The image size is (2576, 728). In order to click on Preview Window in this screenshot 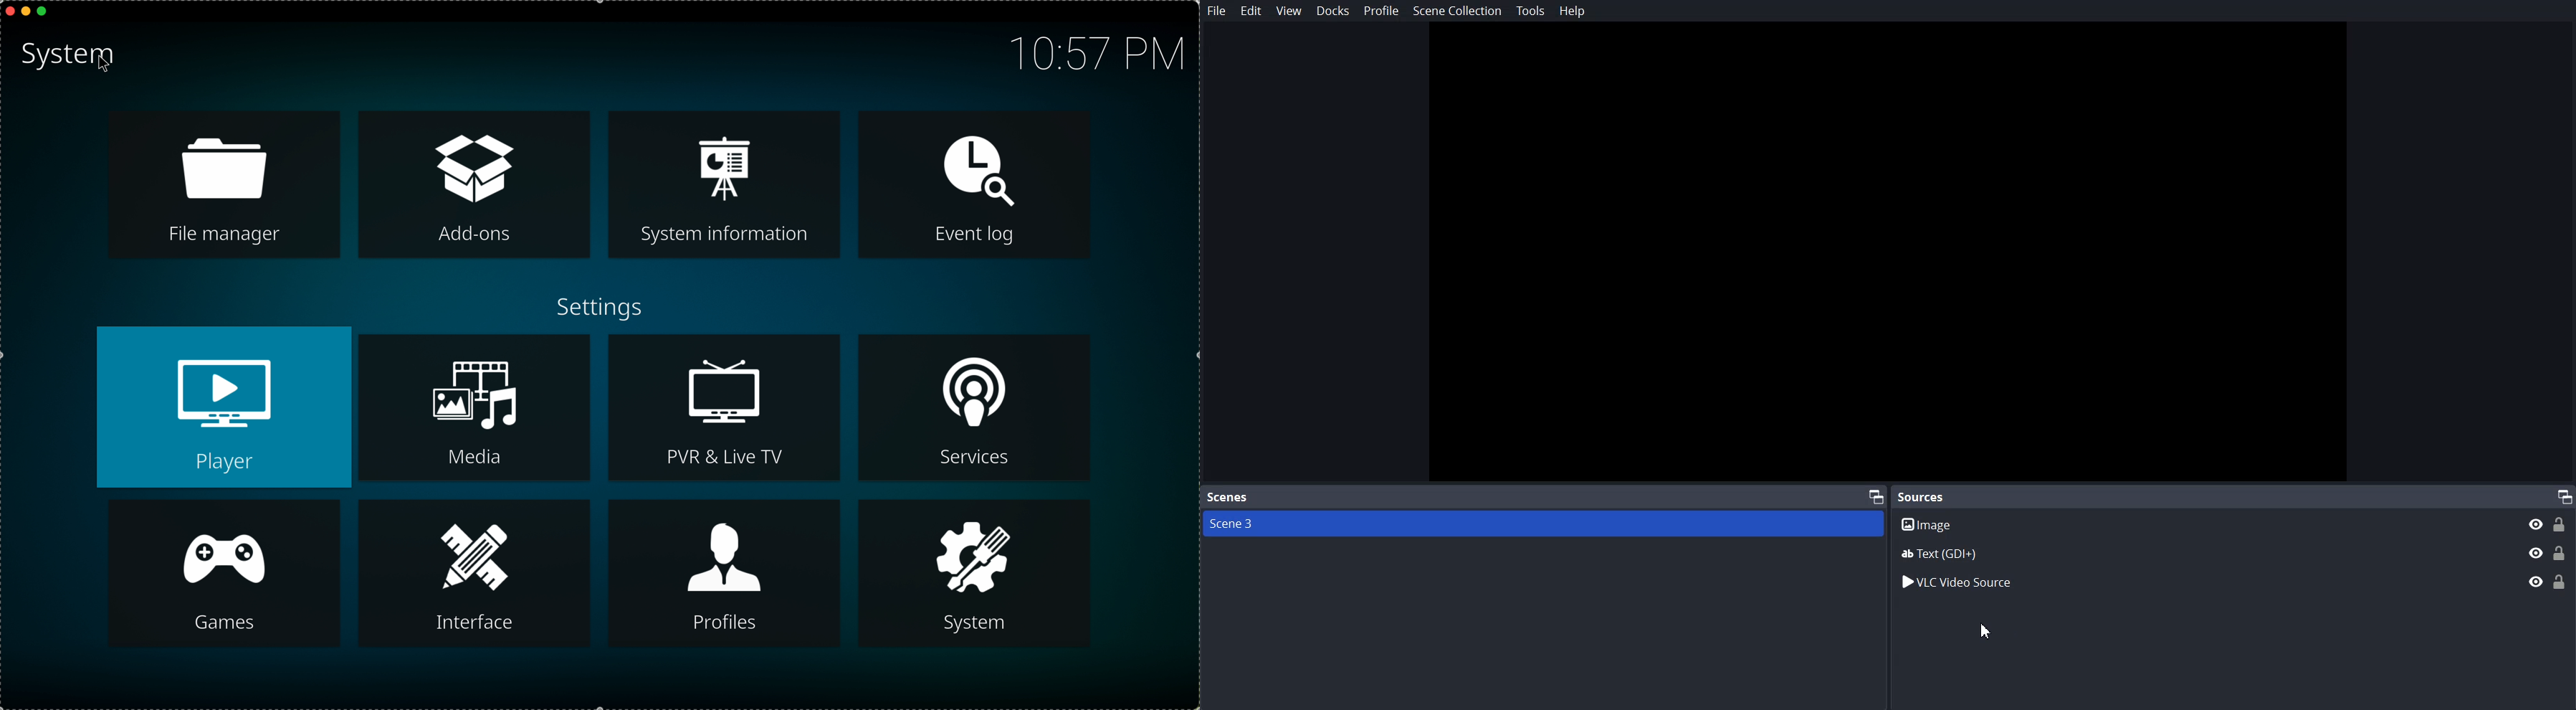, I will do `click(1888, 253)`.